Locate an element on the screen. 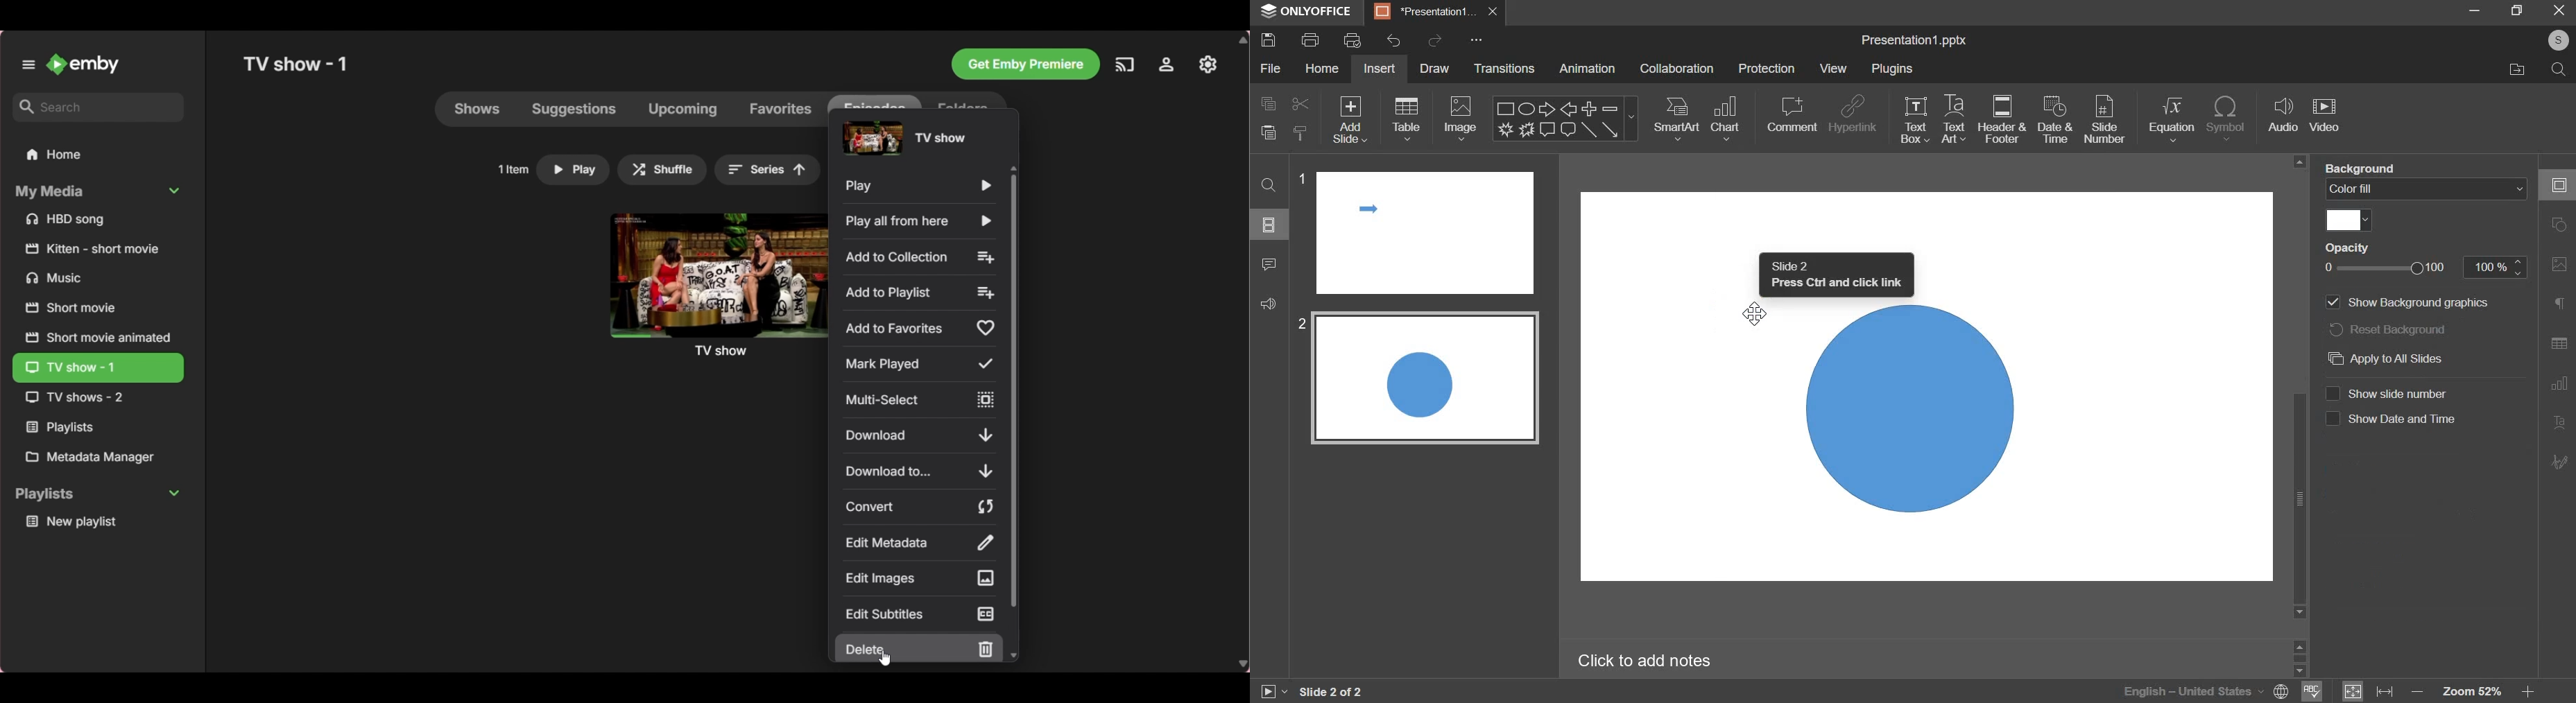 The width and height of the screenshot is (2576, 728). Mark played is located at coordinates (920, 363).